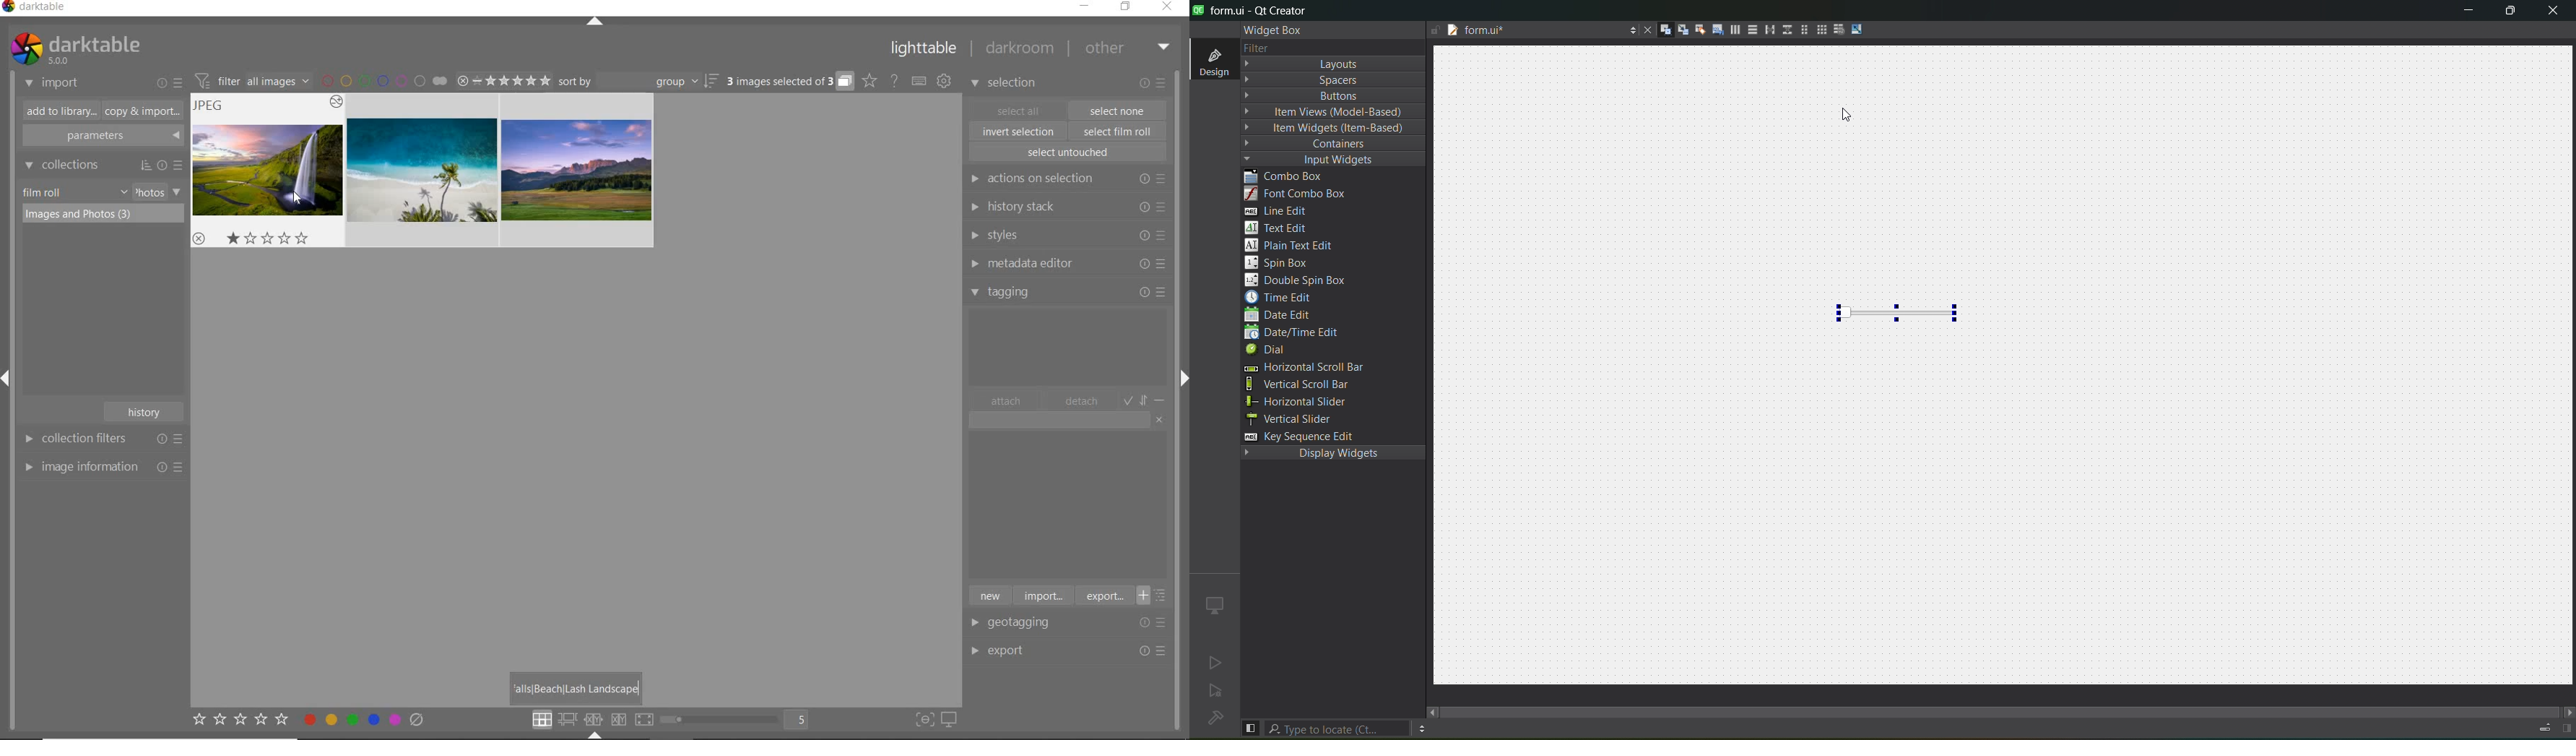 This screenshot has width=2576, height=756. Describe the element at coordinates (101, 438) in the screenshot. I see `collection filters` at that location.